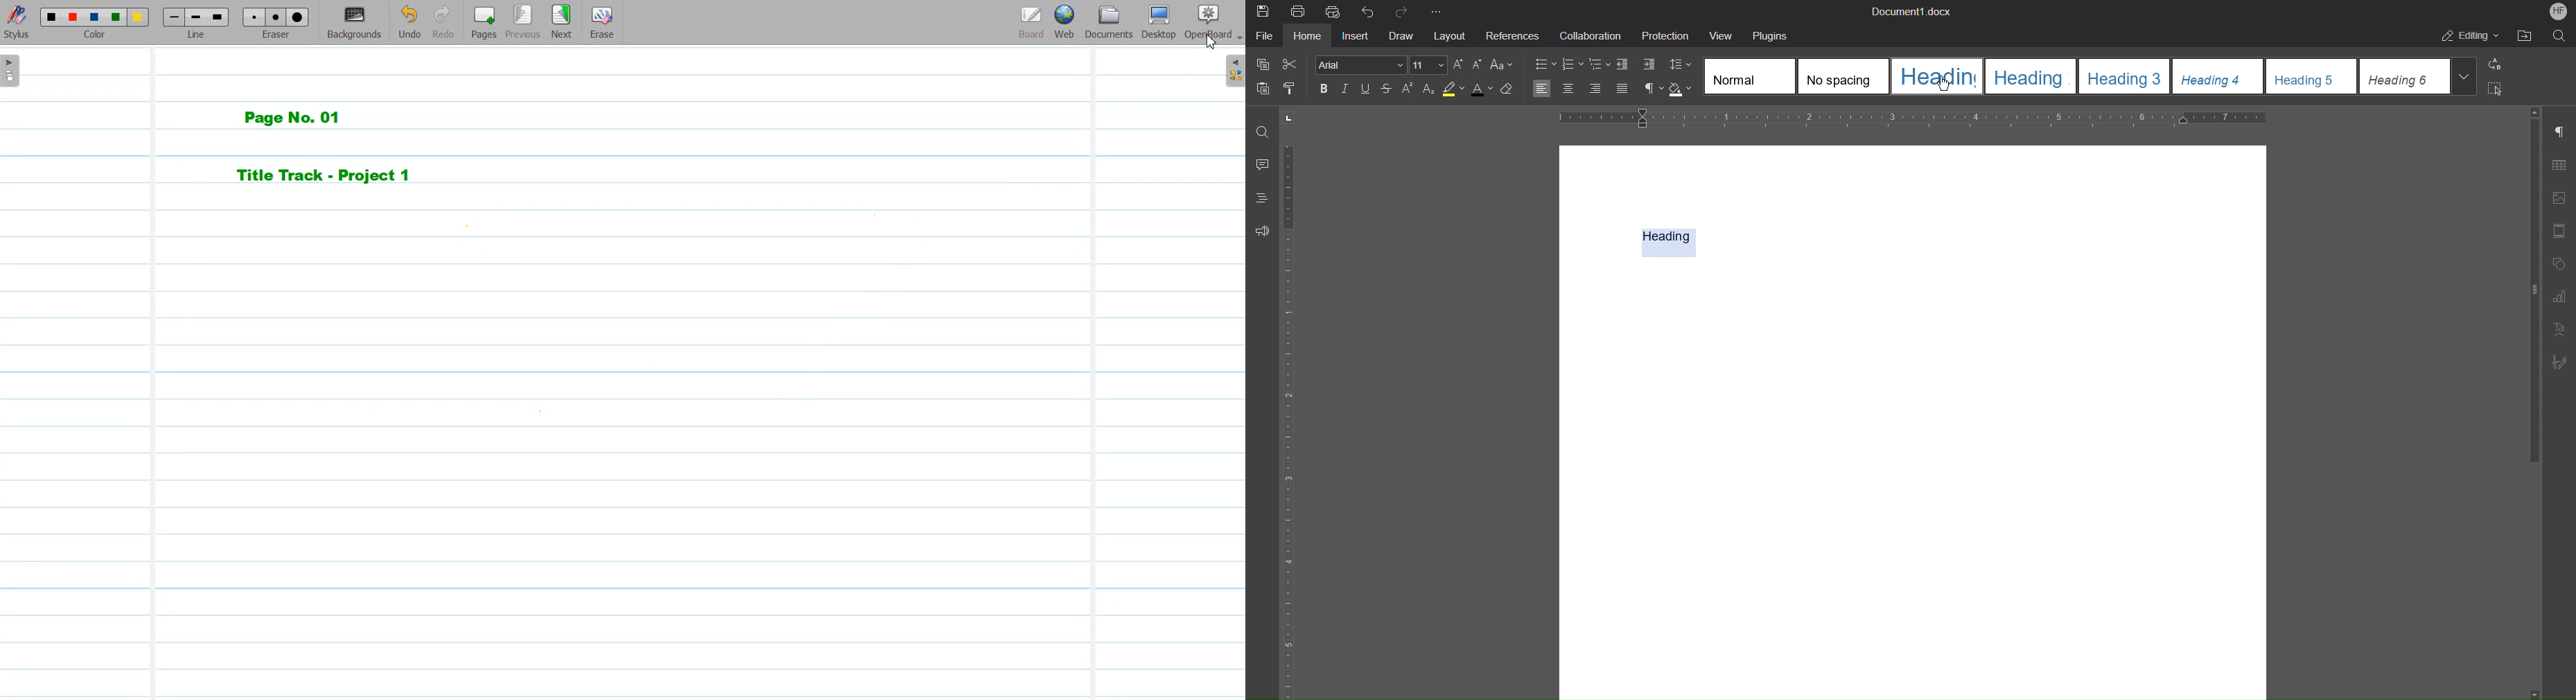 The width and height of the screenshot is (2576, 700). I want to click on Redo, so click(1402, 11).